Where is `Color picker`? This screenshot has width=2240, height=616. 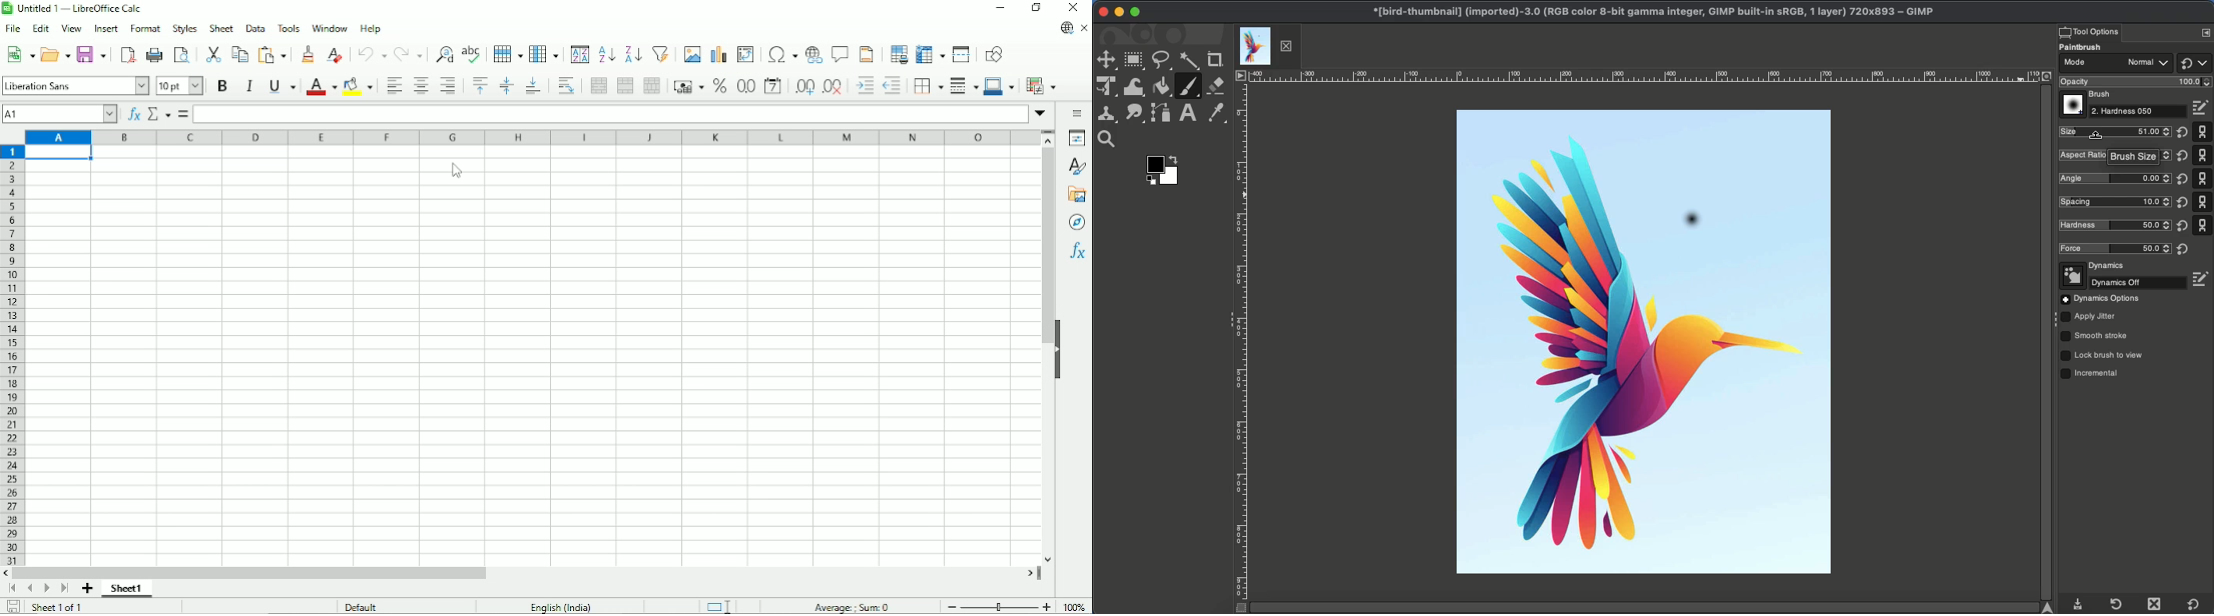 Color picker is located at coordinates (1214, 113).